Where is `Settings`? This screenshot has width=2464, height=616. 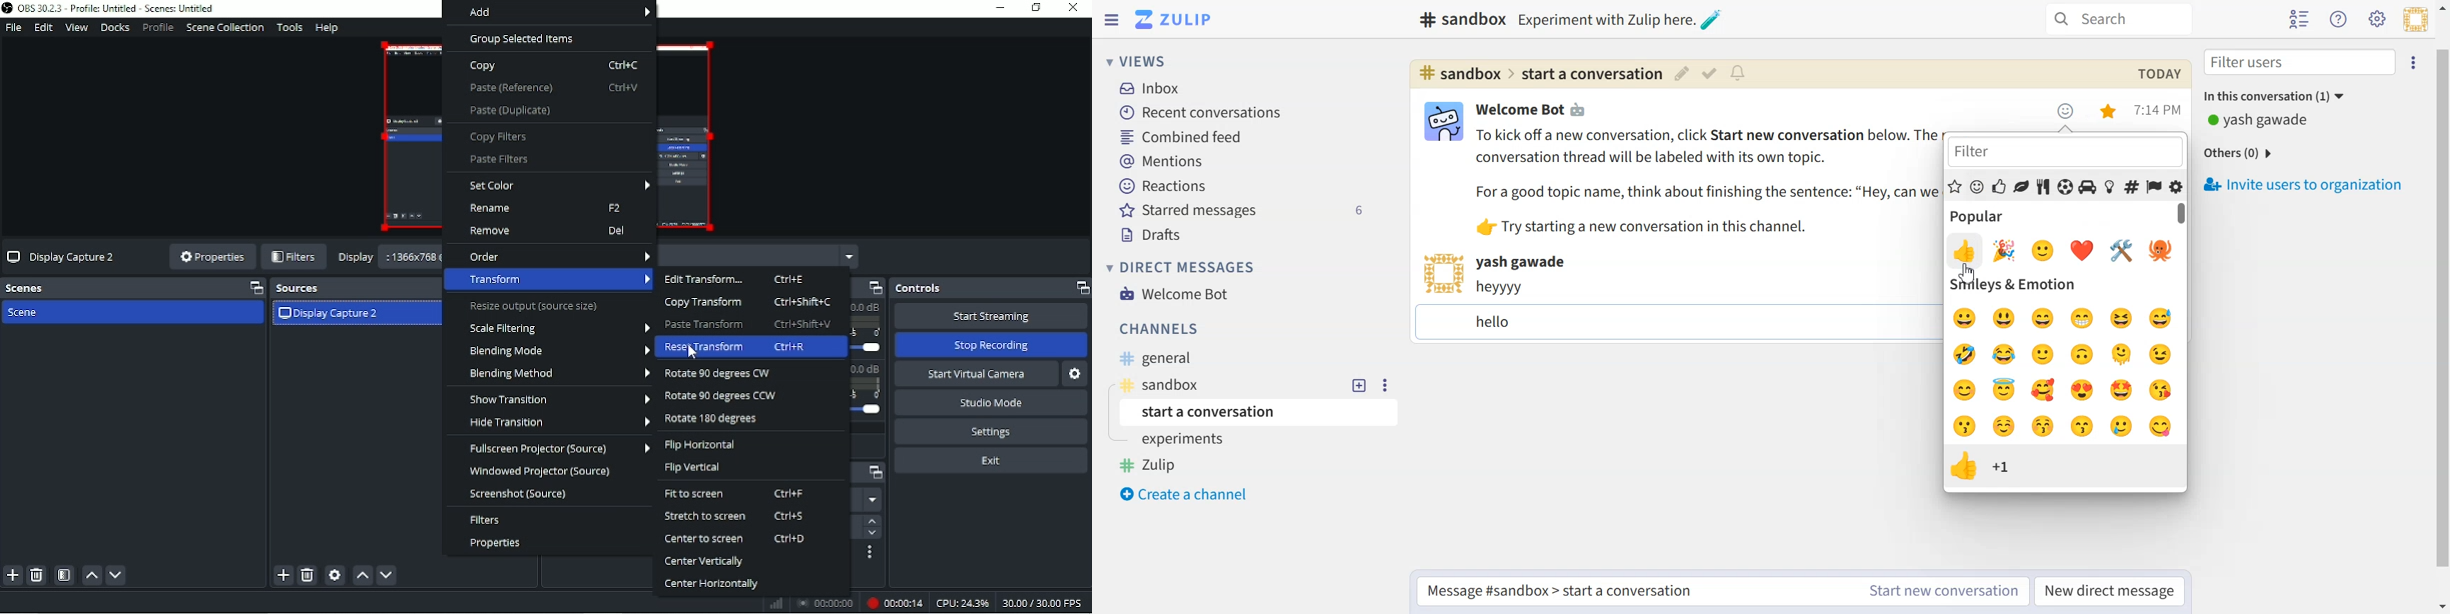 Settings is located at coordinates (2415, 61).